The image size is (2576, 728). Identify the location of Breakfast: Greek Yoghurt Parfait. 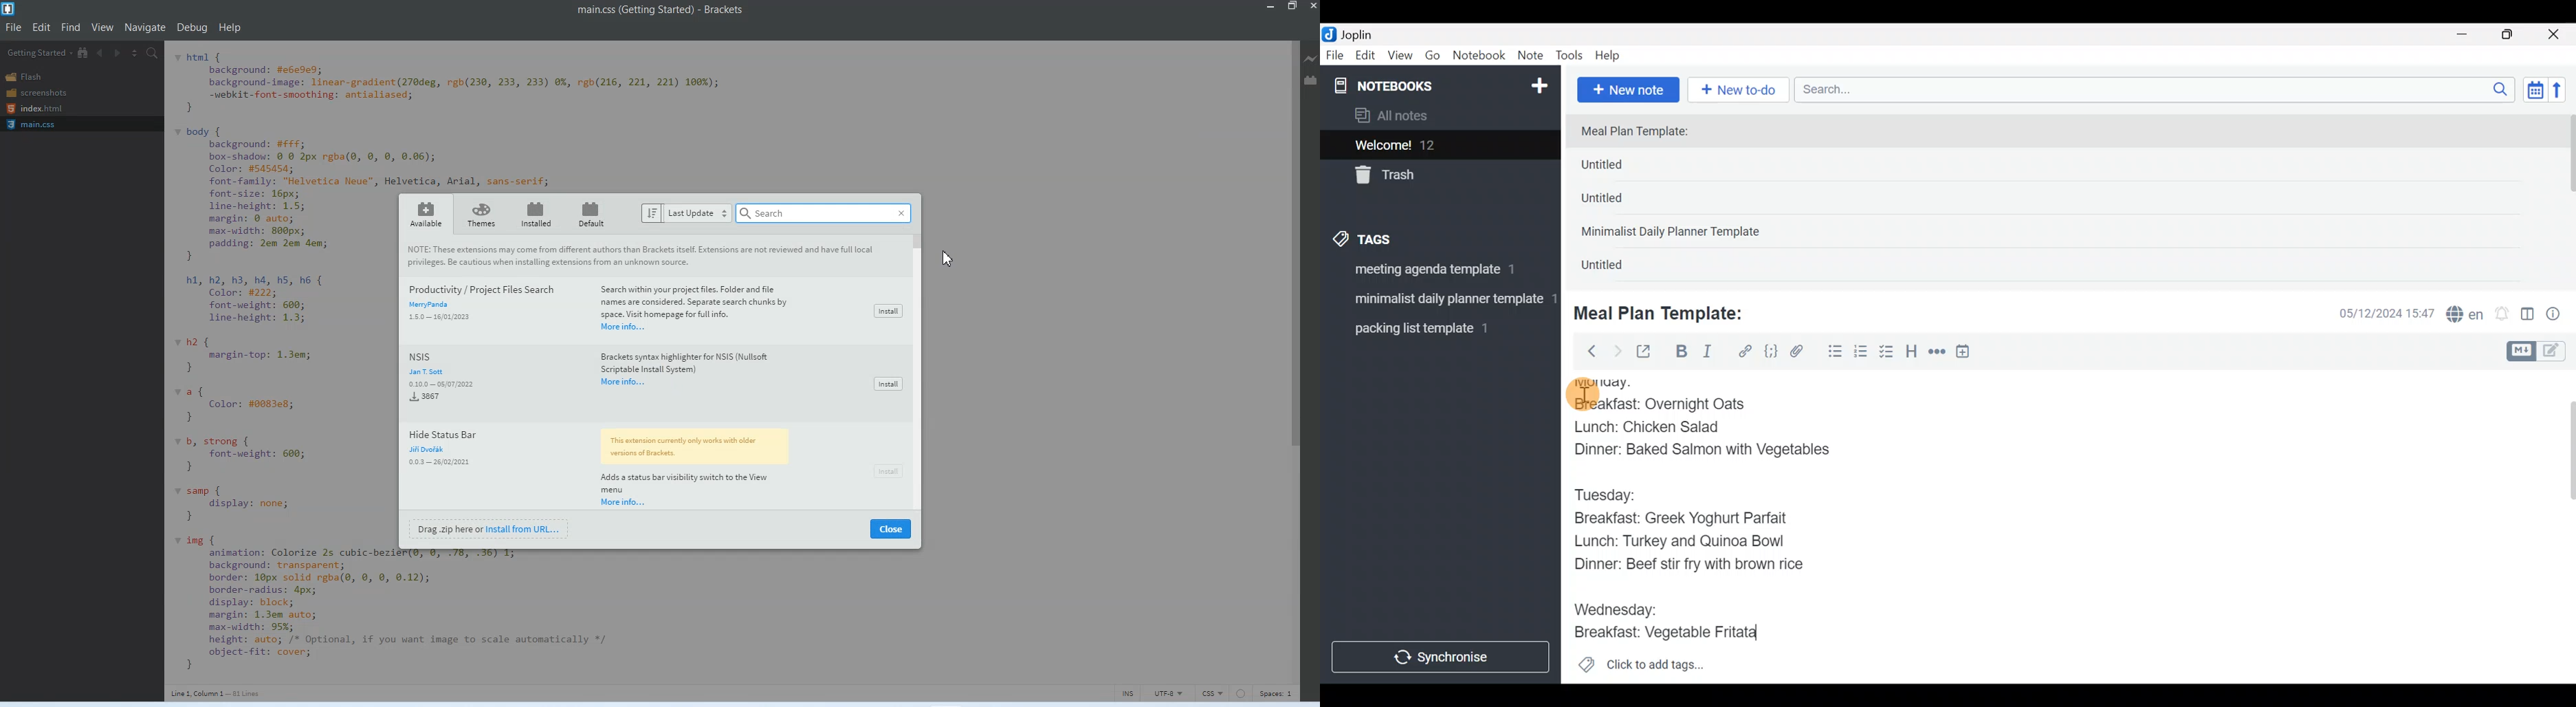
(1694, 518).